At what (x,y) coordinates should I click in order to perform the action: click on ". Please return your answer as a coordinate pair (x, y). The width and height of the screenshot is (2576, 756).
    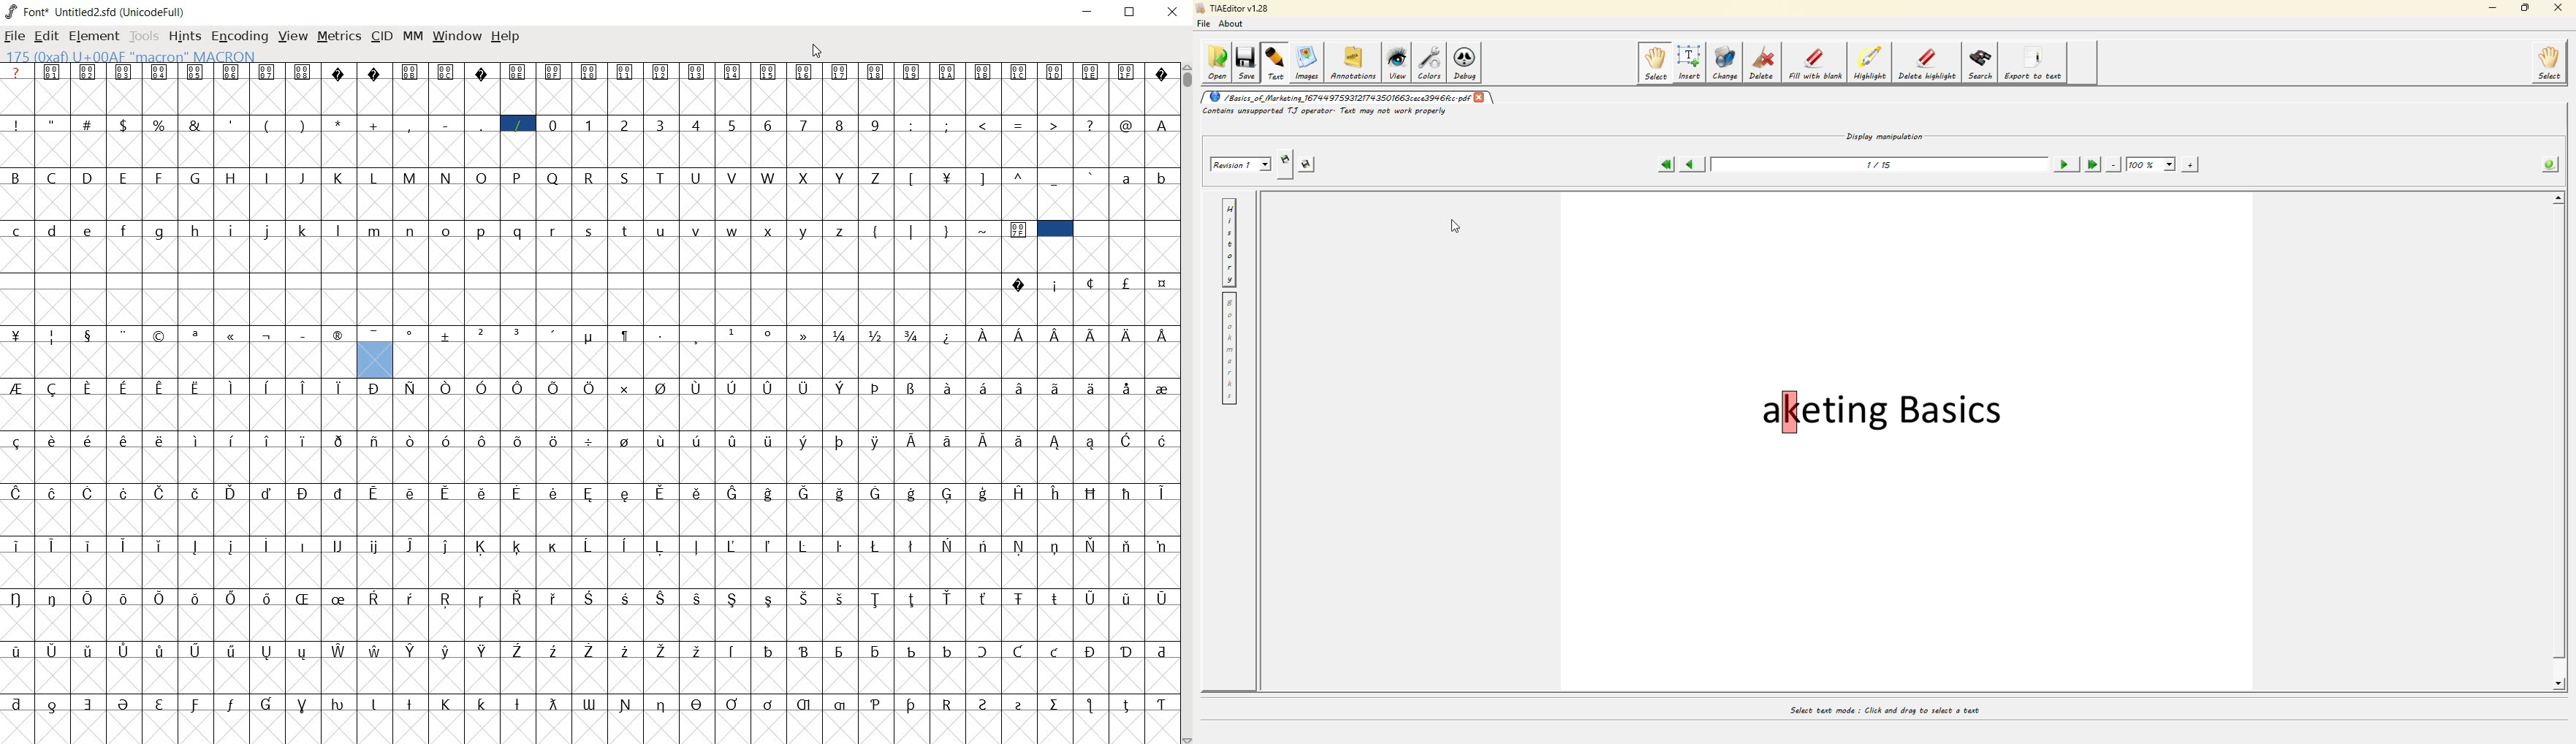
    Looking at the image, I should click on (53, 125).